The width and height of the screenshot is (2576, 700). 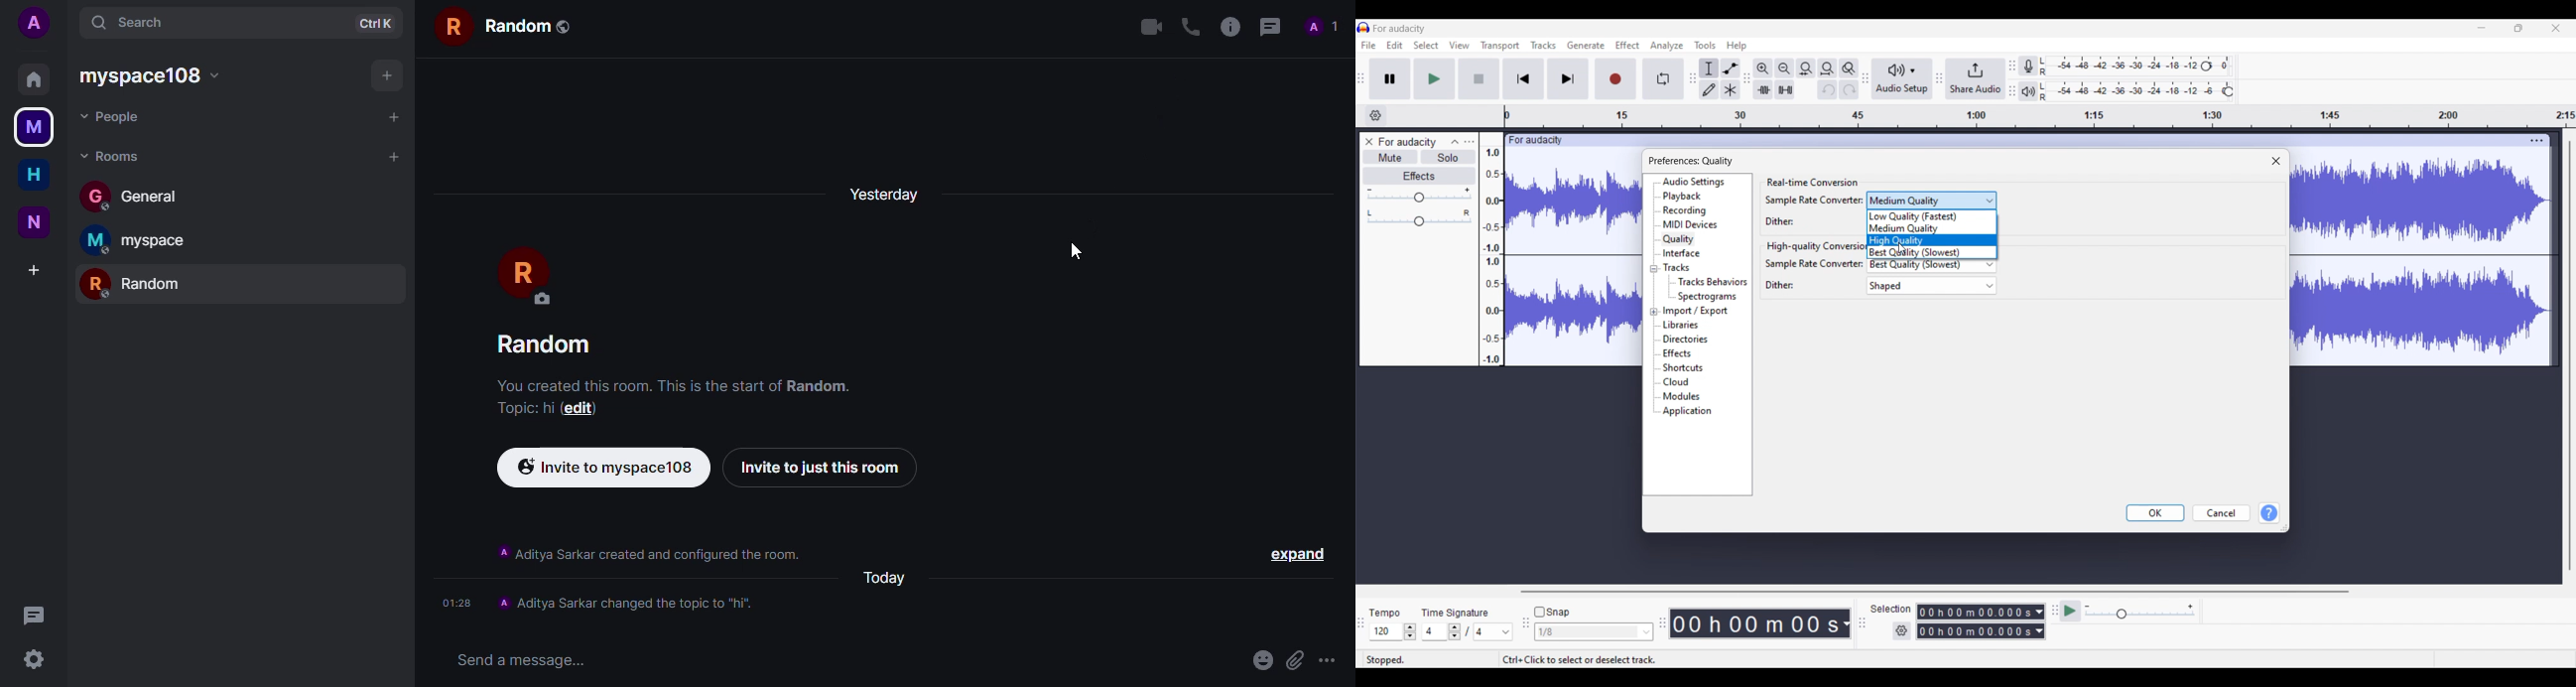 I want to click on random, so click(x=507, y=26).